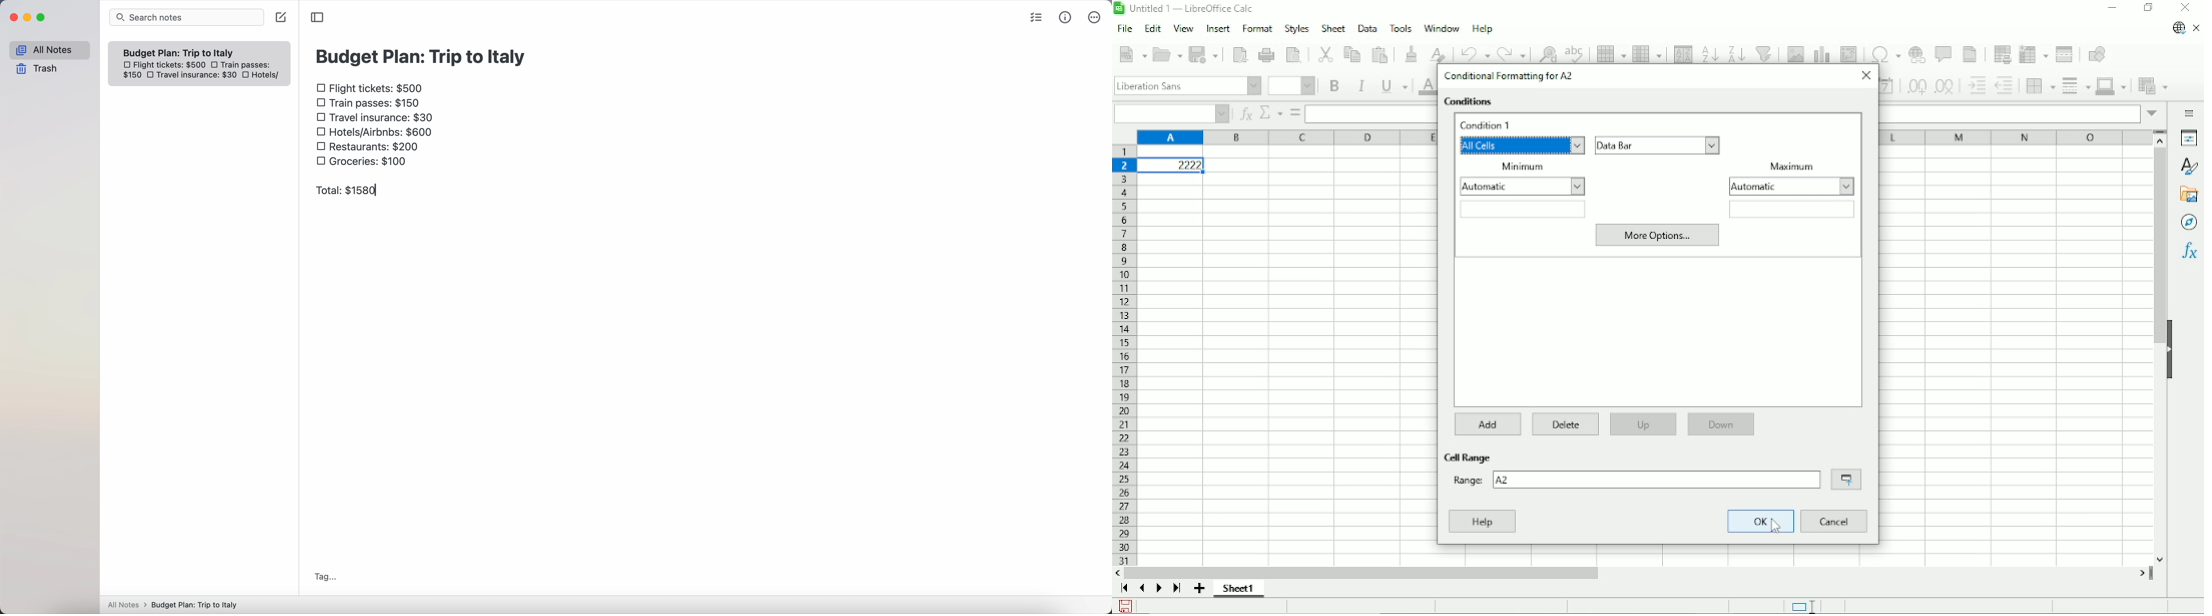 The height and width of the screenshot is (616, 2212). I want to click on all notes, so click(49, 50).